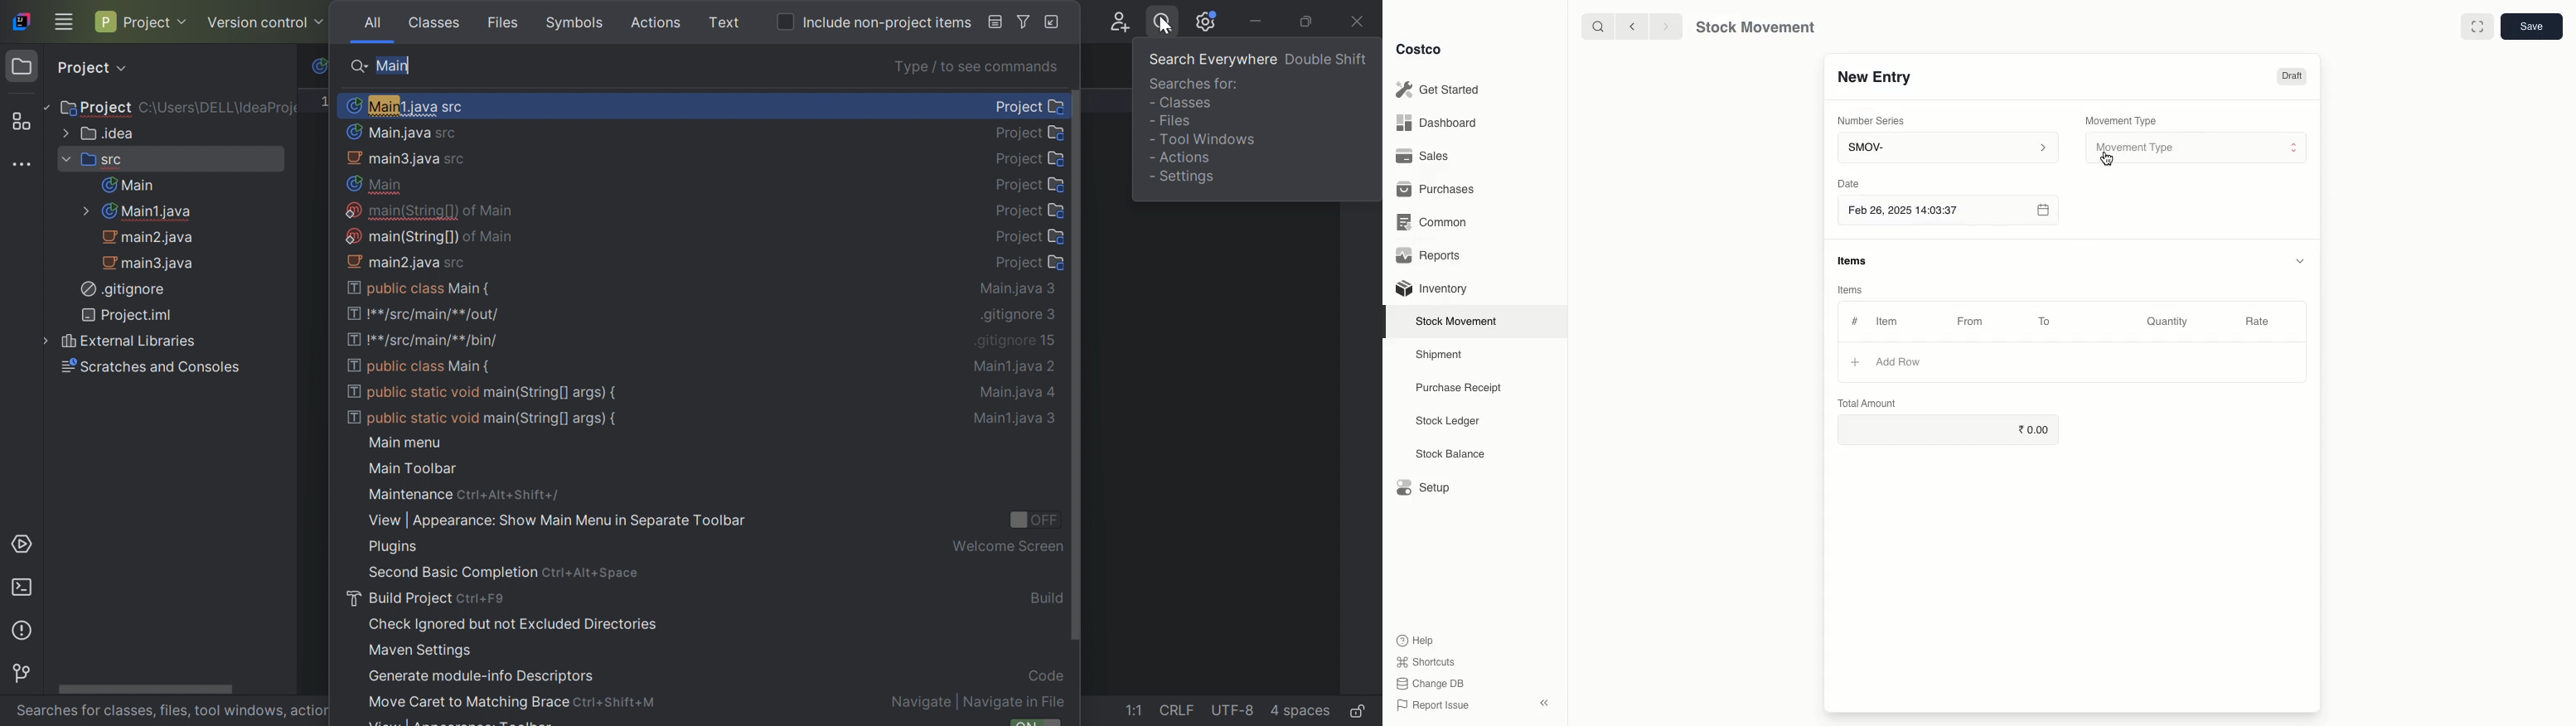 The height and width of the screenshot is (728, 2576). What do you see at coordinates (1016, 341) in the screenshot?
I see `.gitignore15` at bounding box center [1016, 341].